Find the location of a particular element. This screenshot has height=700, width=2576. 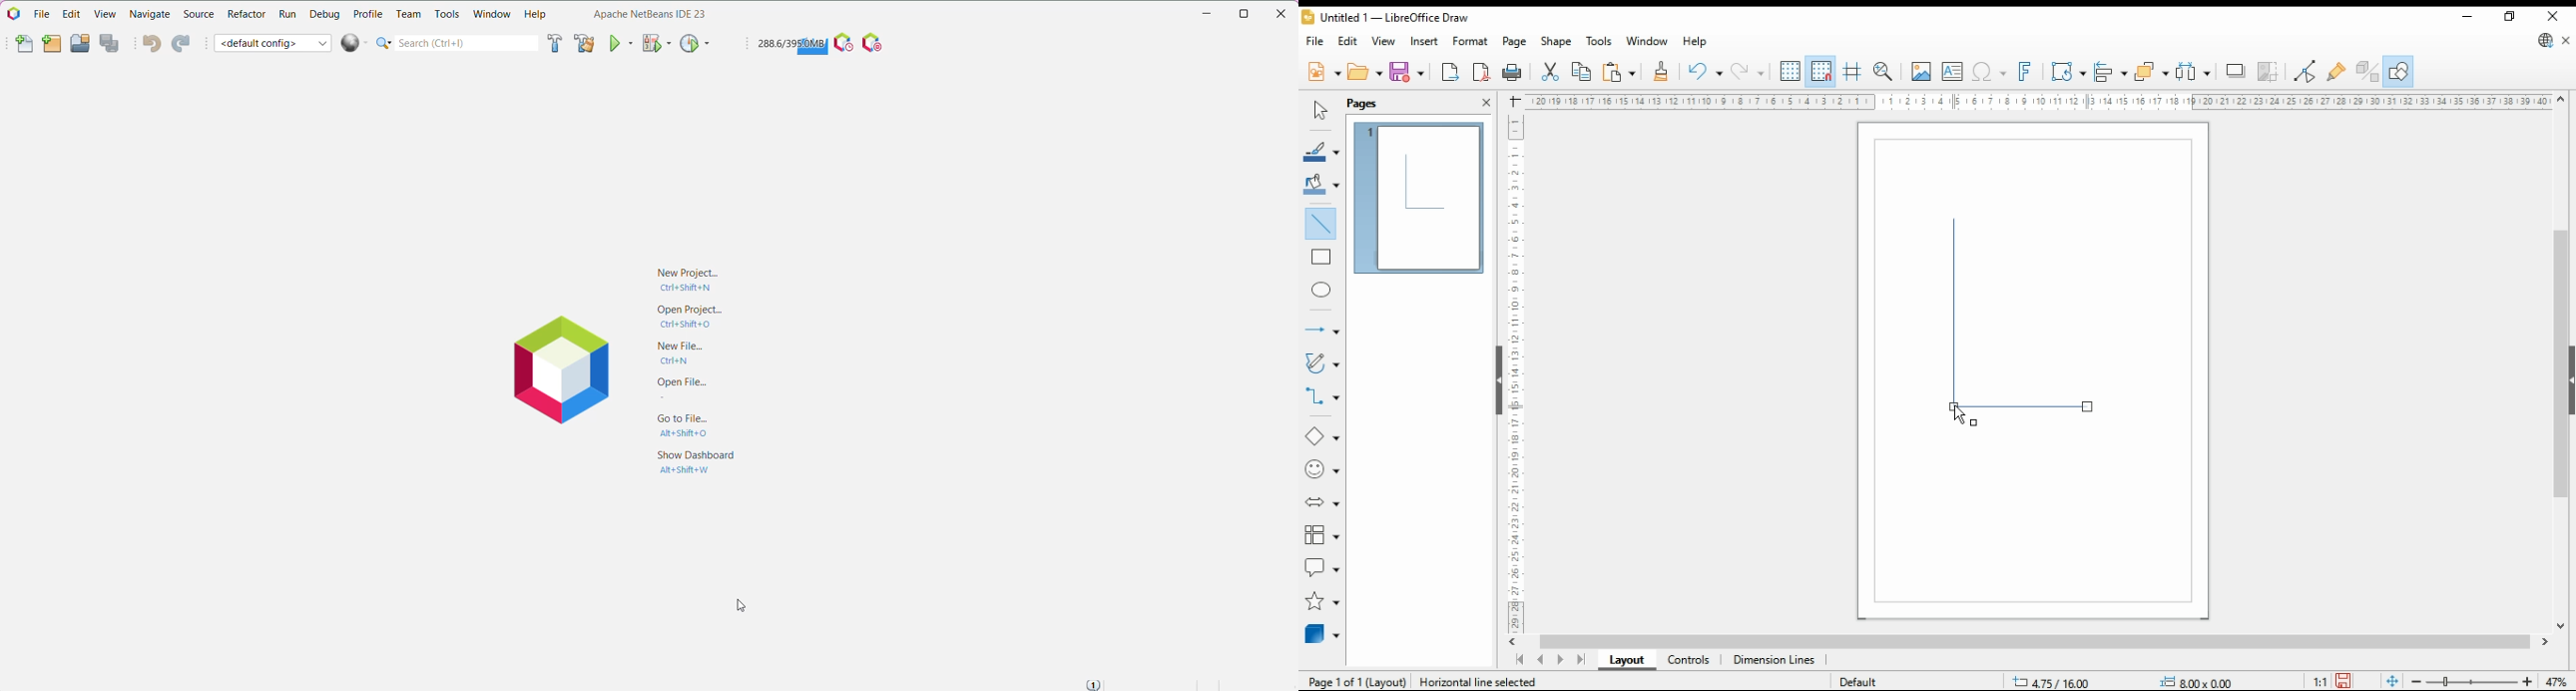

new shape is located at coordinates (1951, 302).